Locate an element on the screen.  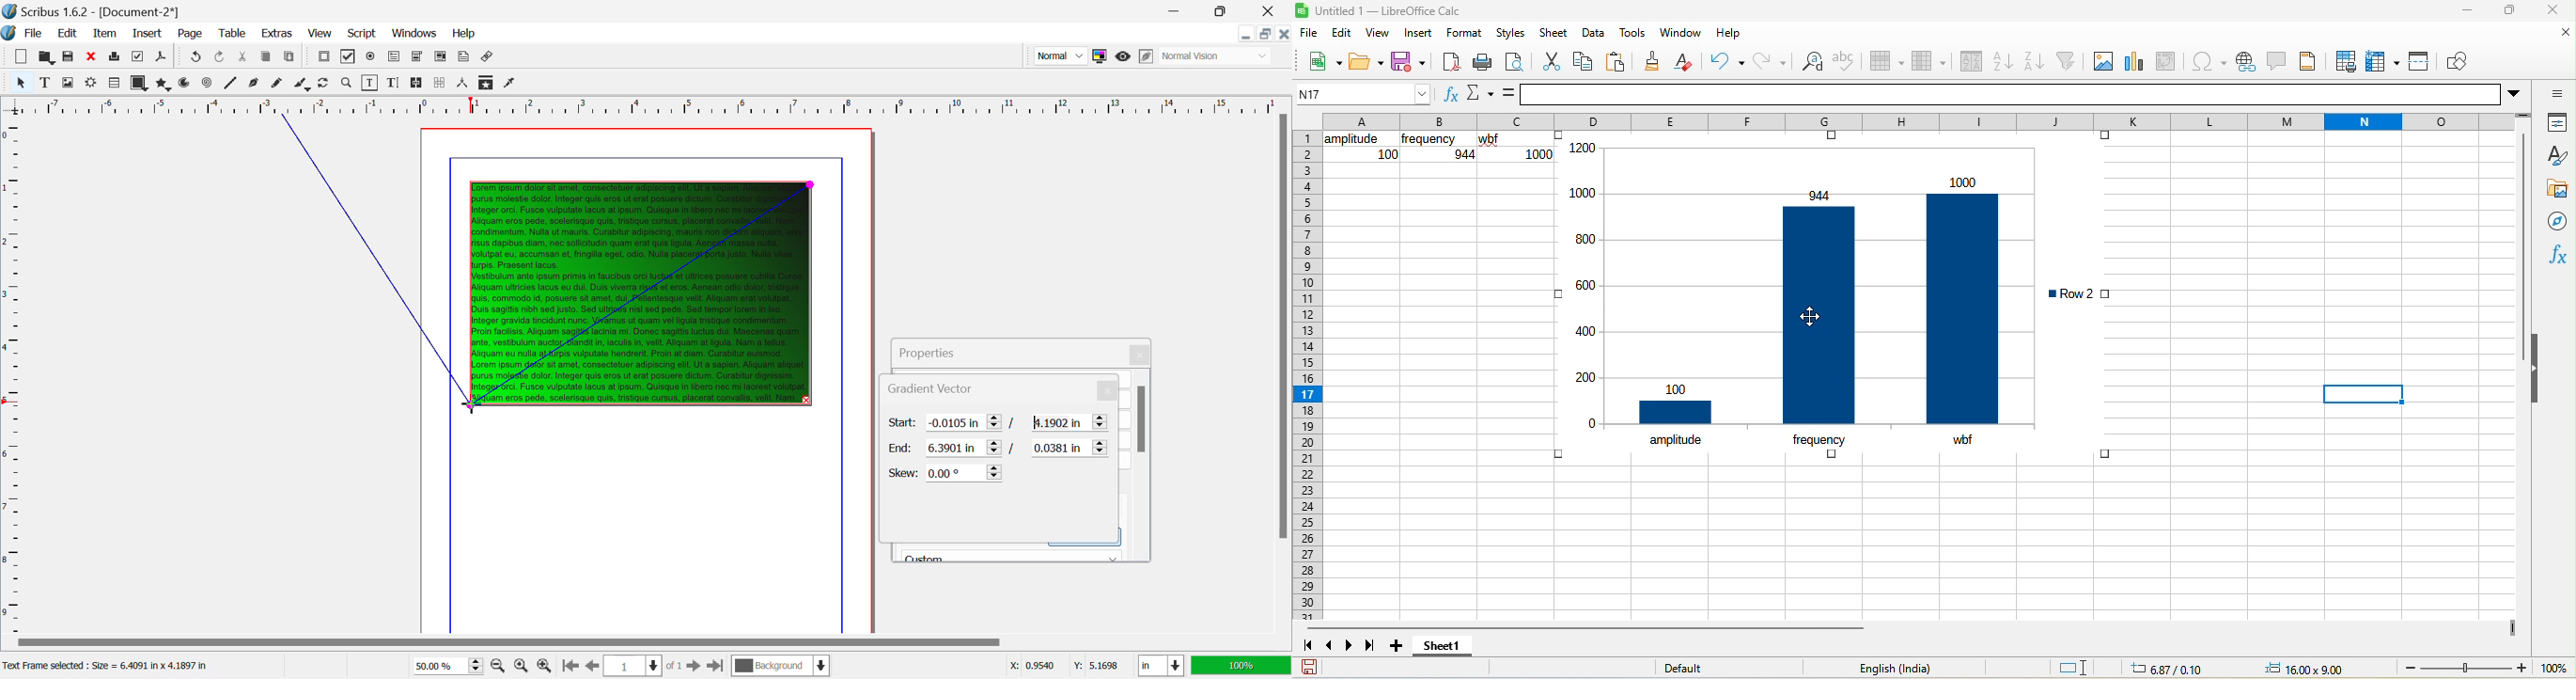
print preview is located at coordinates (1520, 66).